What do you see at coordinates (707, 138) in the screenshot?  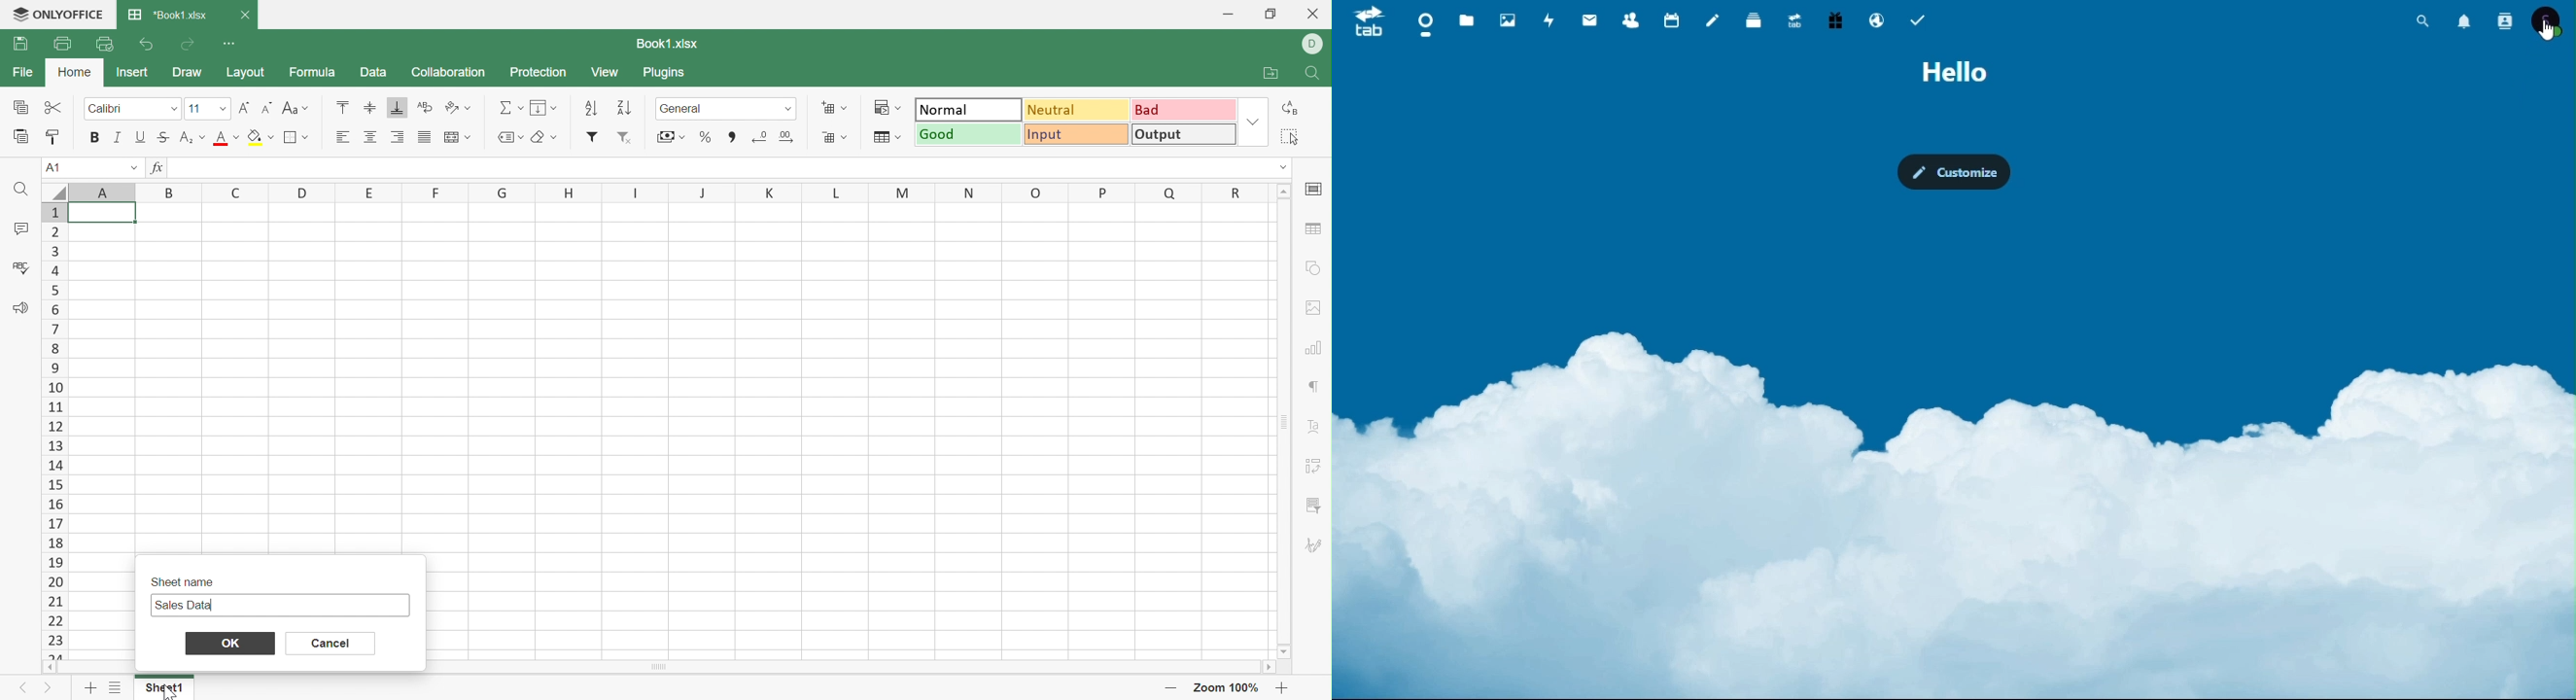 I see `Percentage style` at bounding box center [707, 138].